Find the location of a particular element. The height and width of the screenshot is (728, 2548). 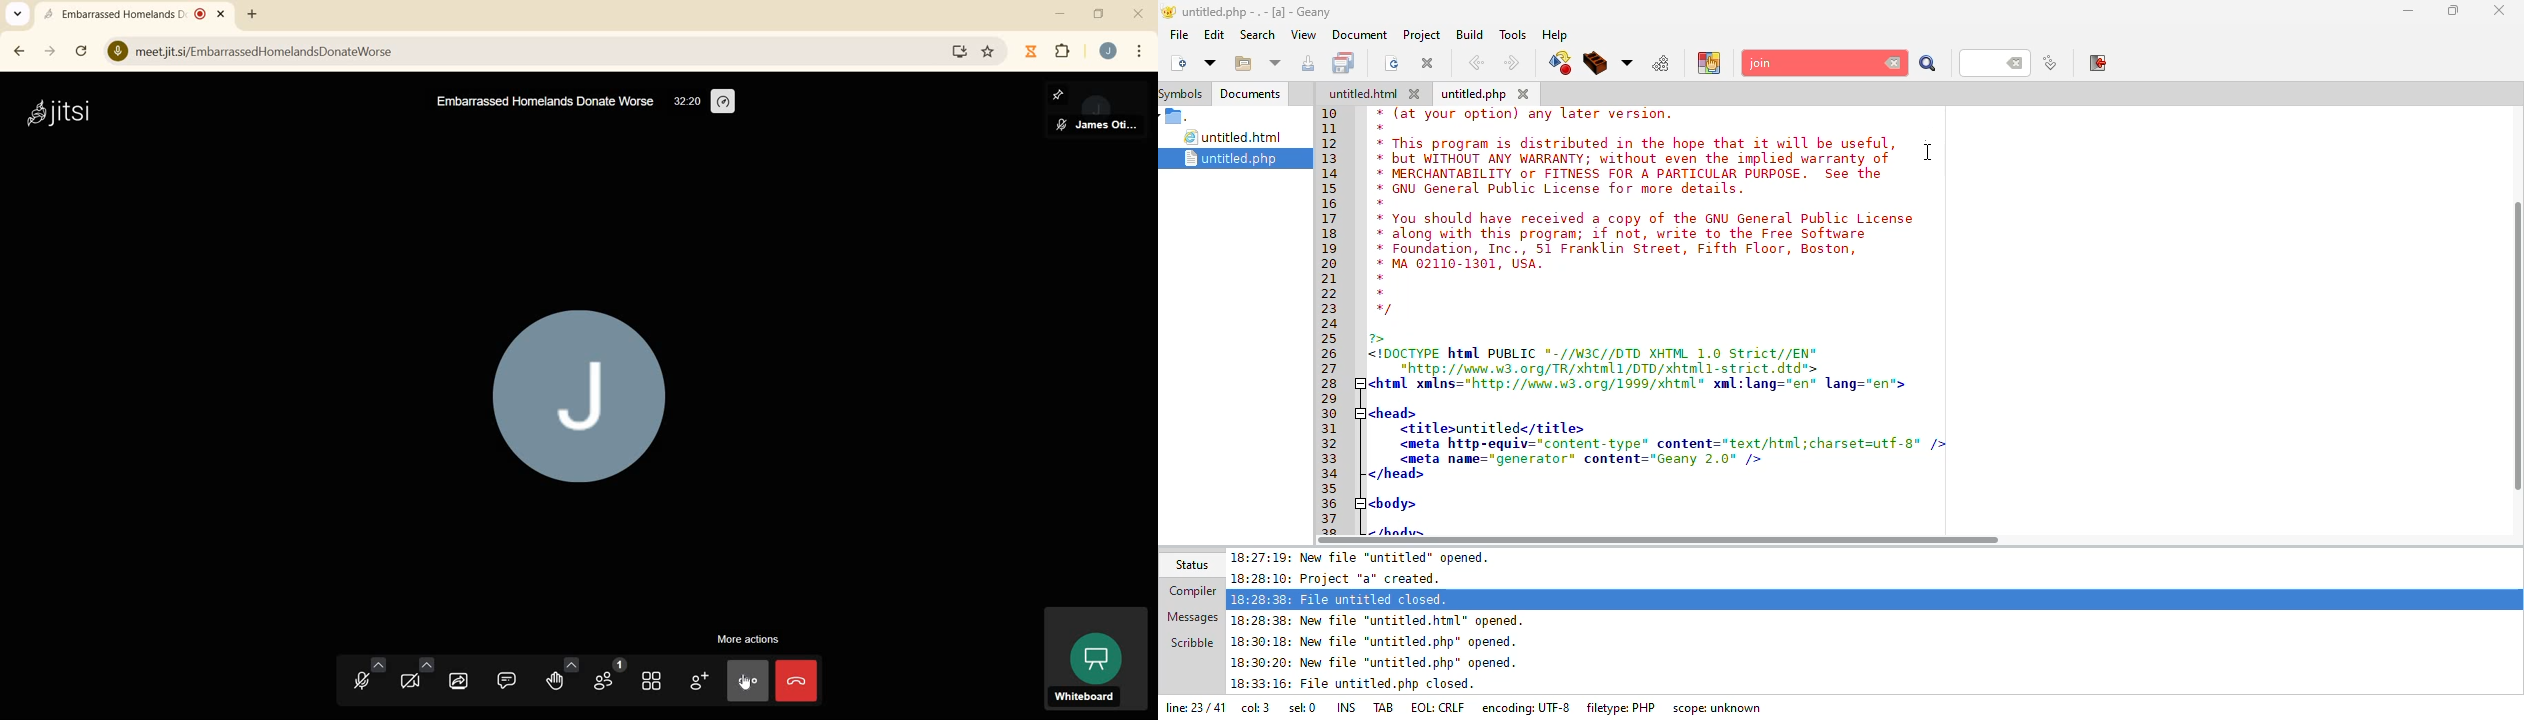

18:30:18: new file "untitled.php" opened. is located at coordinates (1375, 644).